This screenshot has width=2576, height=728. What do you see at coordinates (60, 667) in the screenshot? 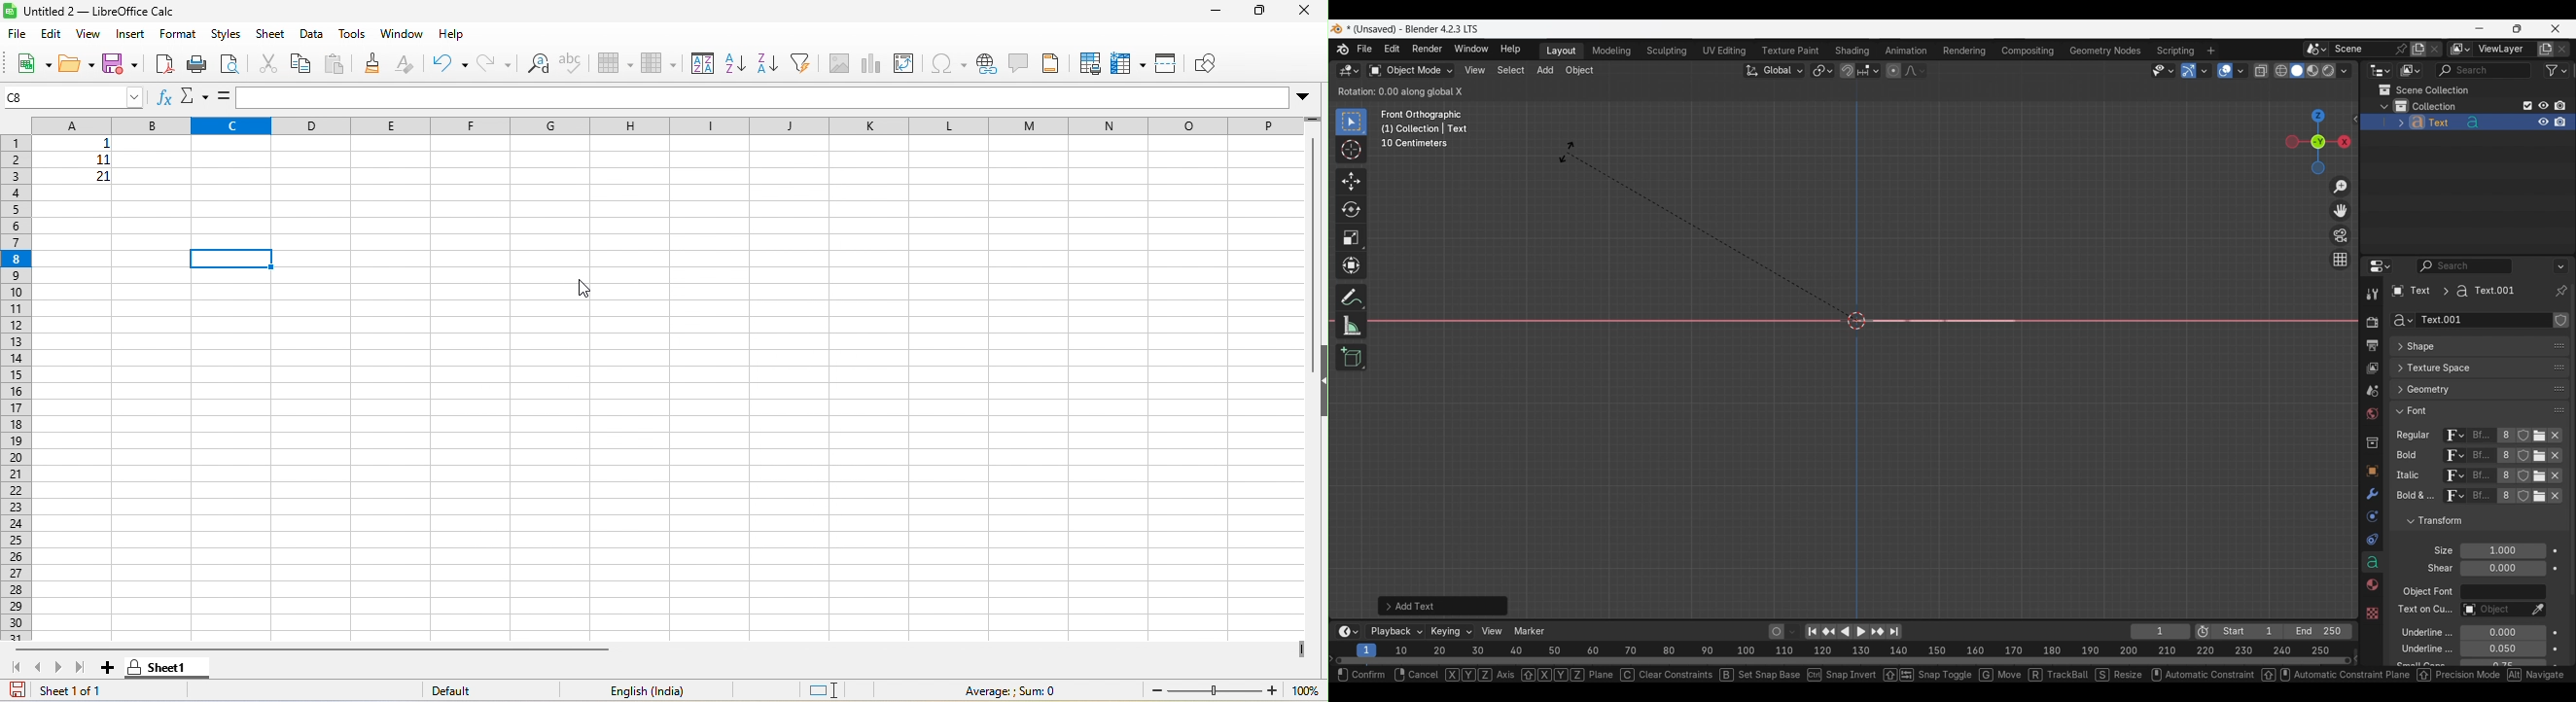
I see `next` at bounding box center [60, 667].